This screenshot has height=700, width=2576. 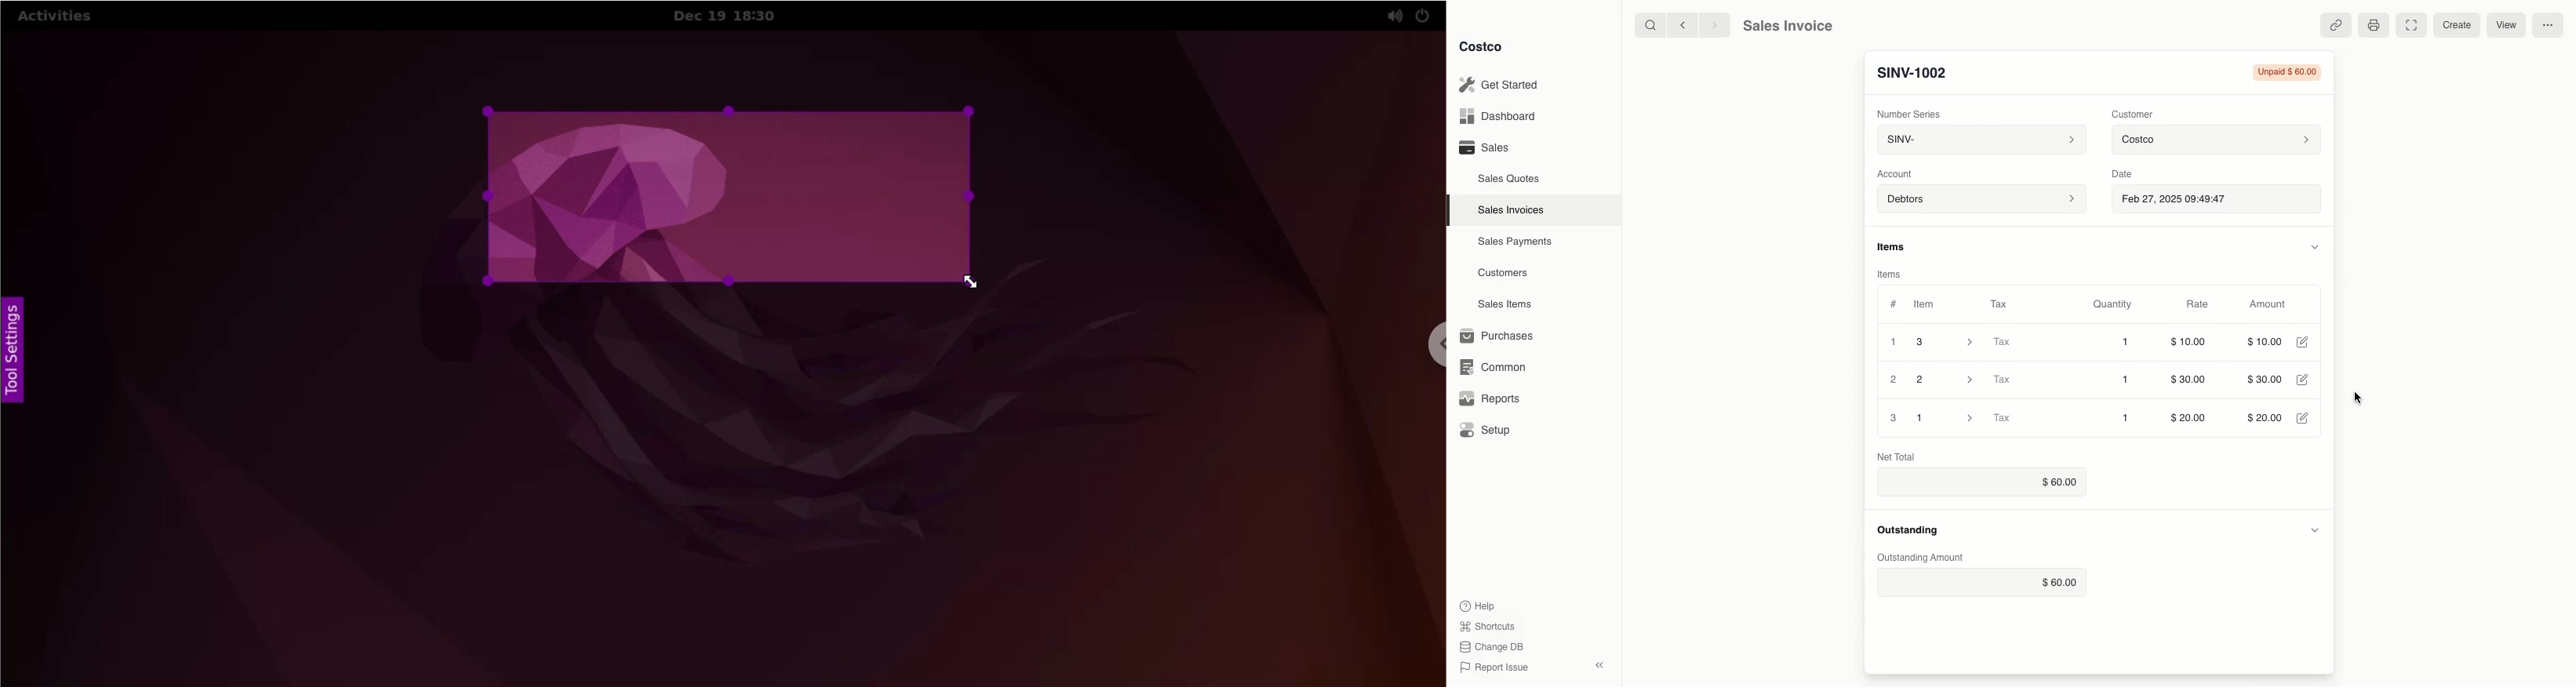 What do you see at coordinates (1977, 141) in the screenshot?
I see `SINV-` at bounding box center [1977, 141].